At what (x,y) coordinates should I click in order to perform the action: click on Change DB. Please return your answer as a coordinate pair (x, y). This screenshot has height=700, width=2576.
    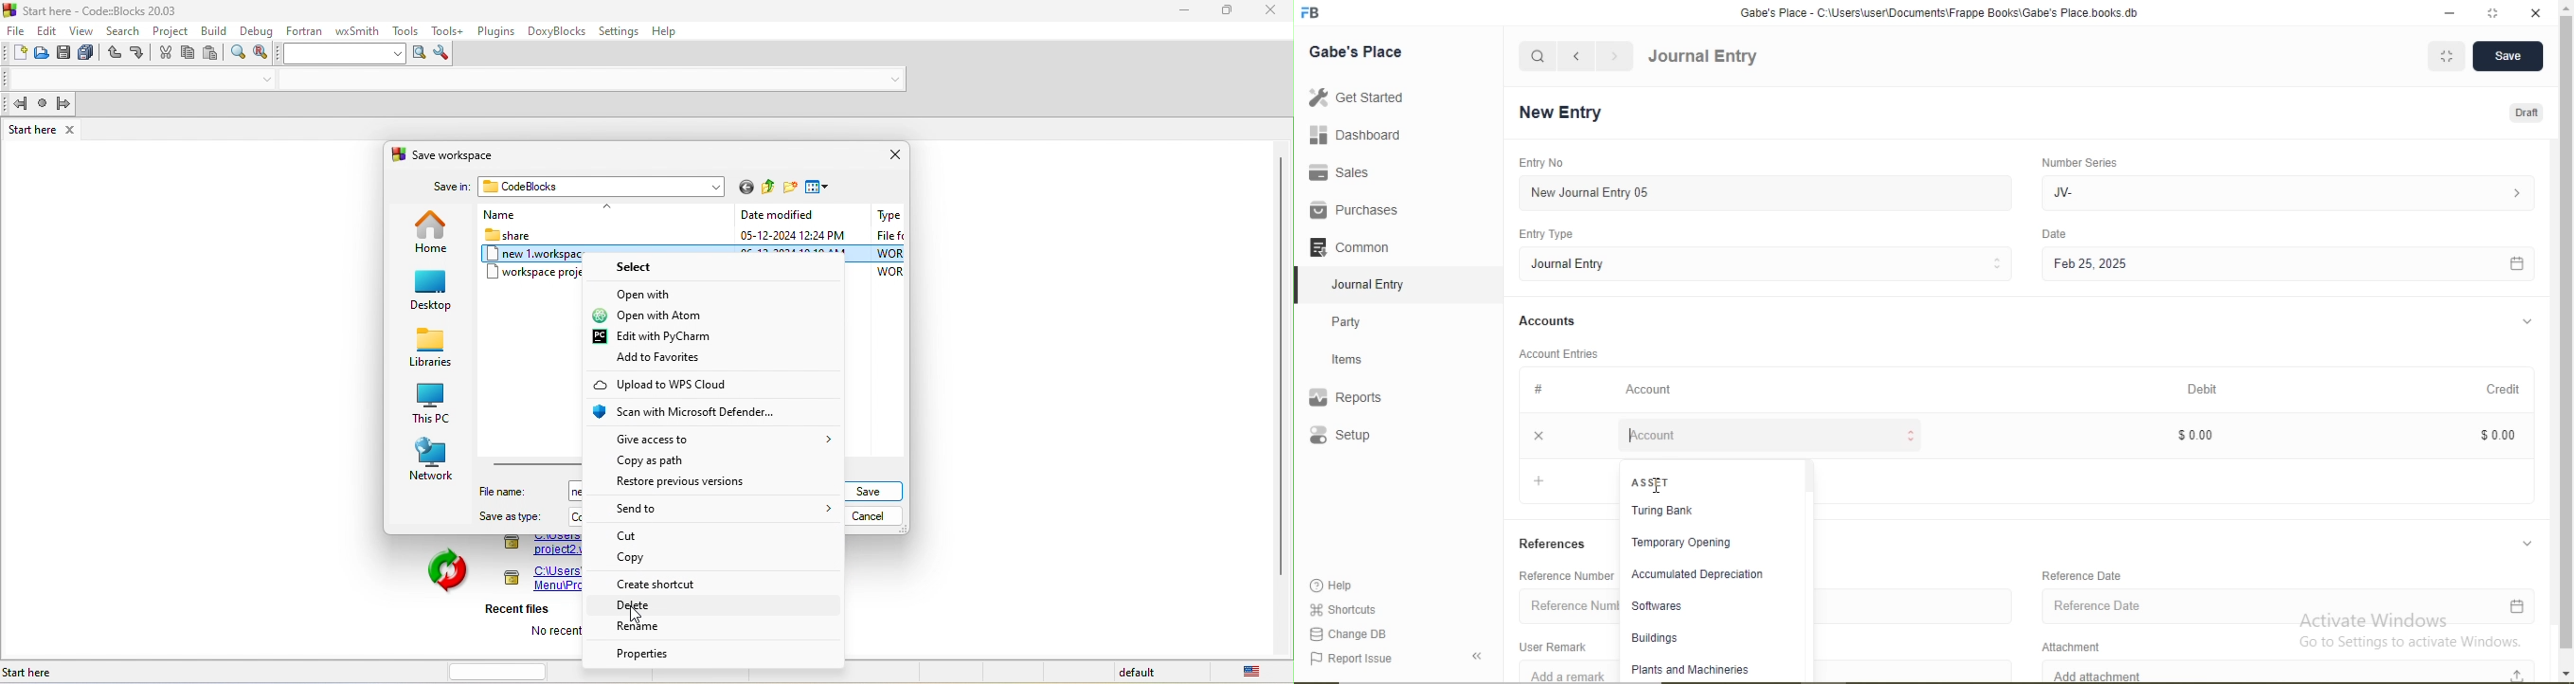
    Looking at the image, I should click on (1349, 633).